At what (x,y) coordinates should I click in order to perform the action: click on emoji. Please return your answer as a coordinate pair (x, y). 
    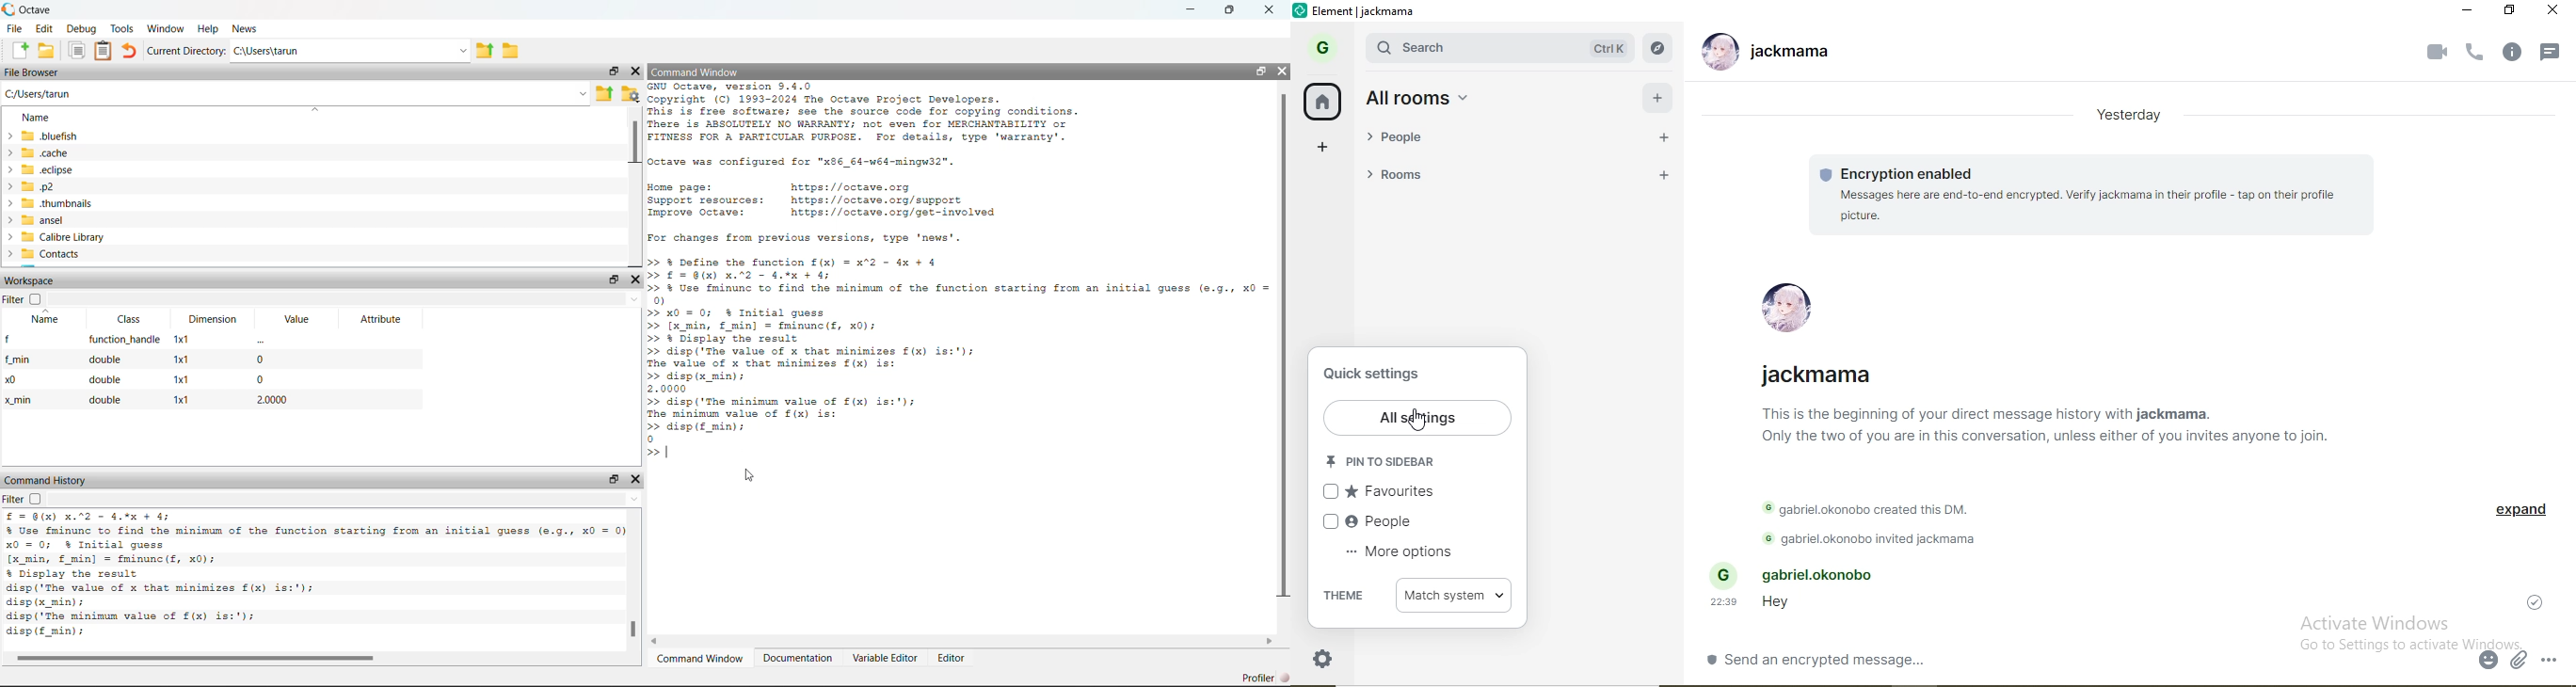
    Looking at the image, I should click on (2489, 662).